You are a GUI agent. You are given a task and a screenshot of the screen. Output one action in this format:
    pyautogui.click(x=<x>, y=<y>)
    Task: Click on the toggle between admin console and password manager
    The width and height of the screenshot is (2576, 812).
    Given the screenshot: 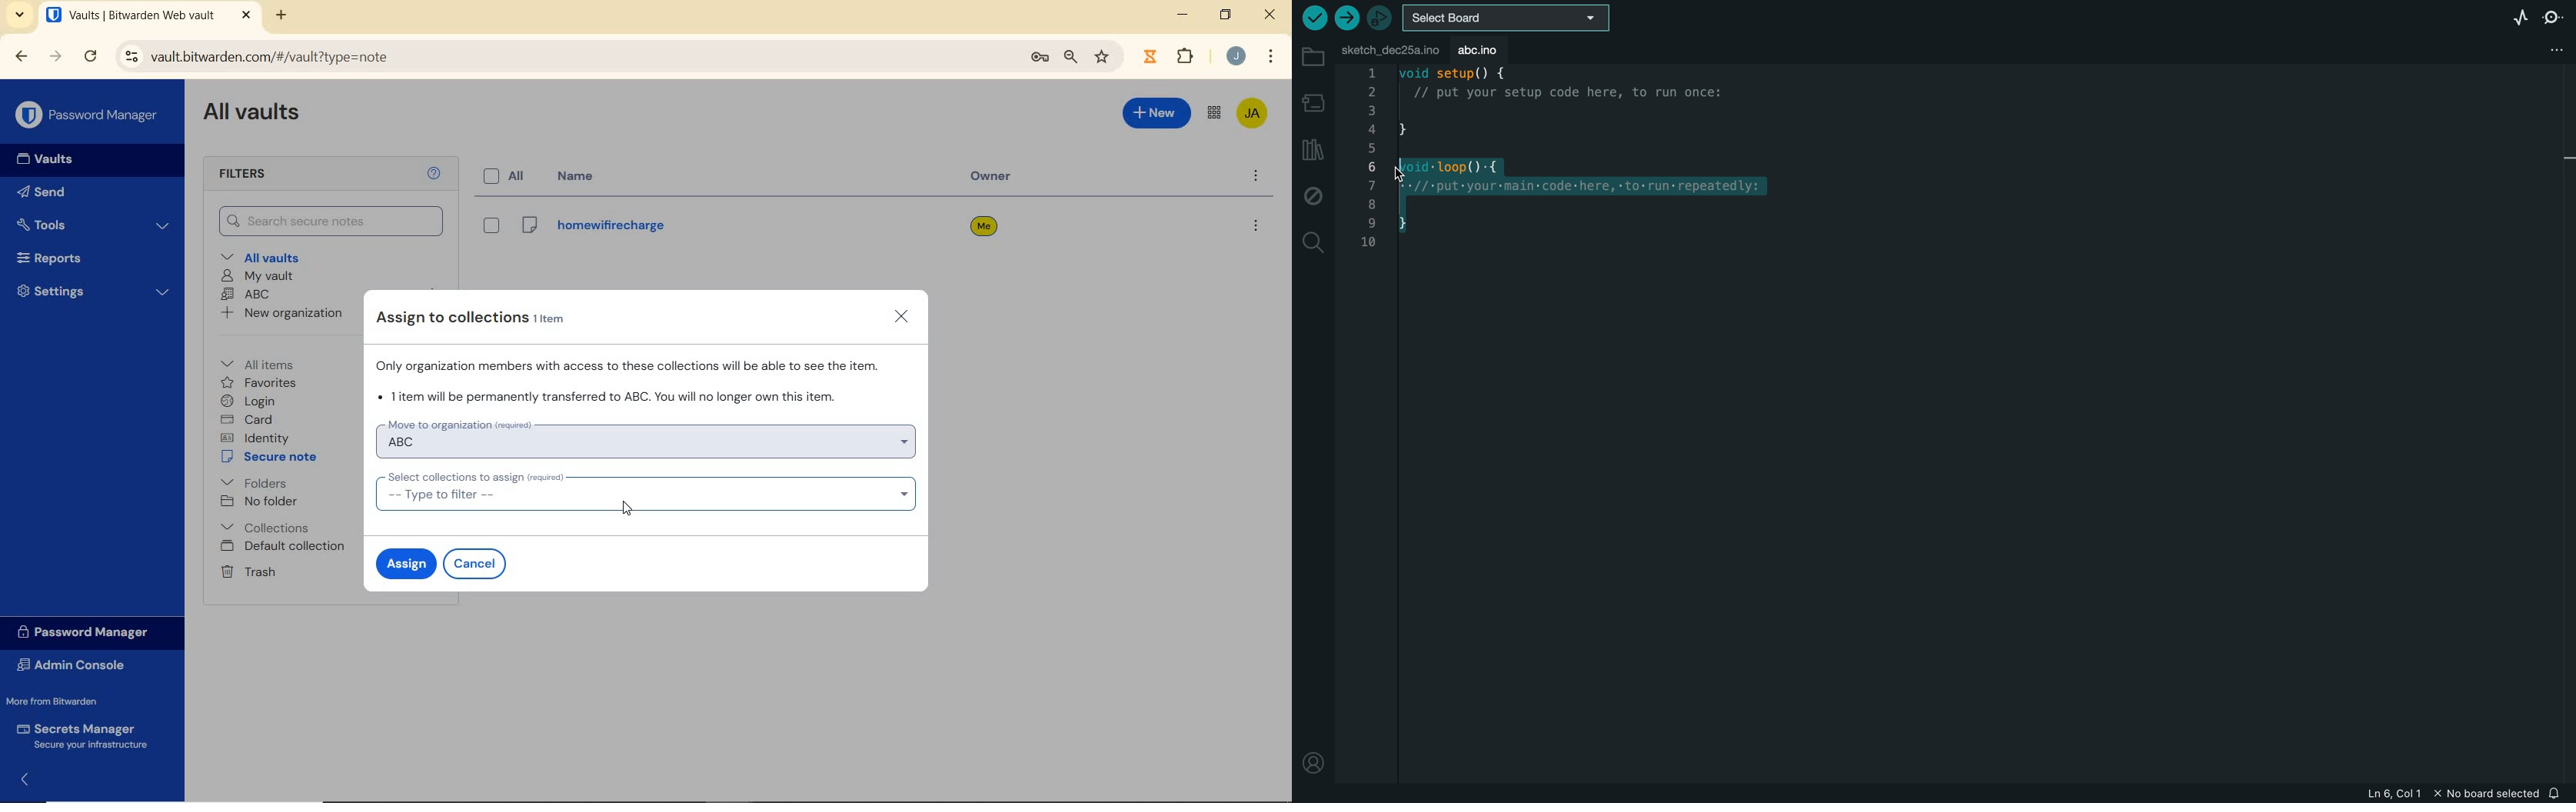 What is the action you would take?
    pyautogui.click(x=1214, y=114)
    